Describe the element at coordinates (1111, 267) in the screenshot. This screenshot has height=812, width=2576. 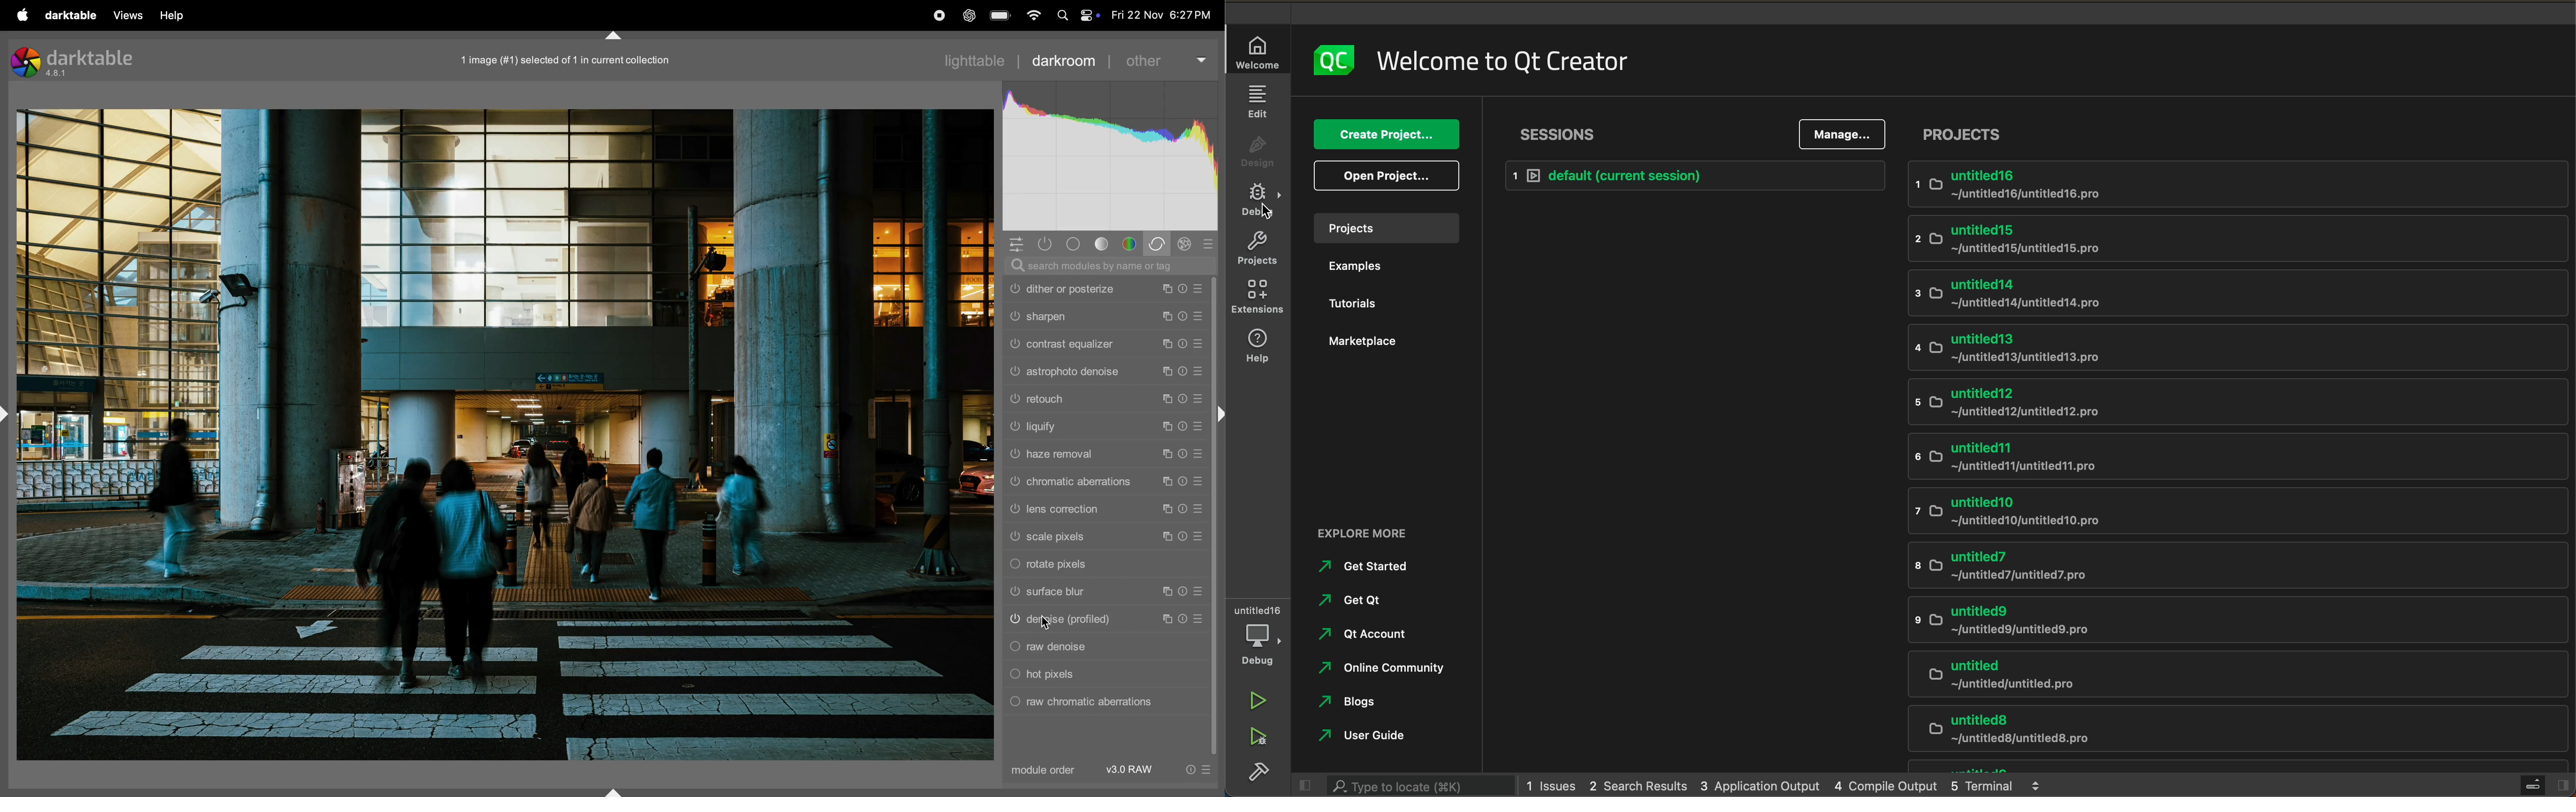
I see `searchbar` at that location.